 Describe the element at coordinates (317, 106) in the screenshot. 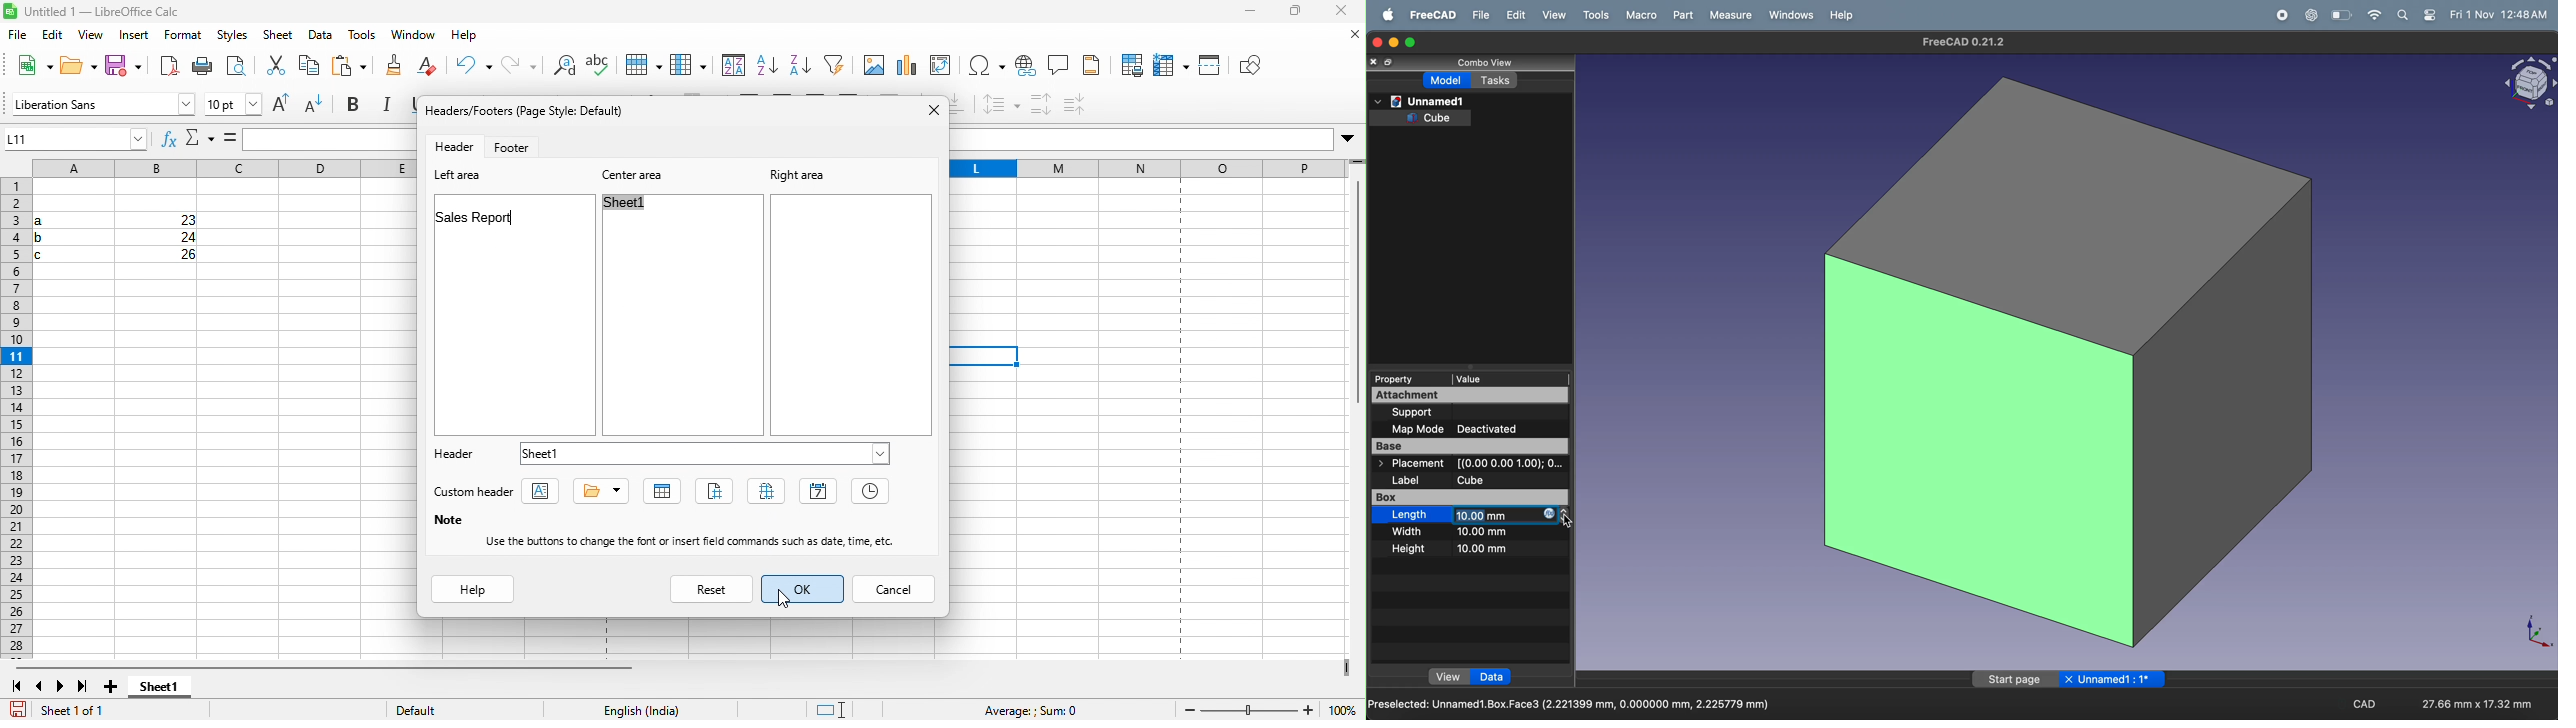

I see `decrease font size` at that location.